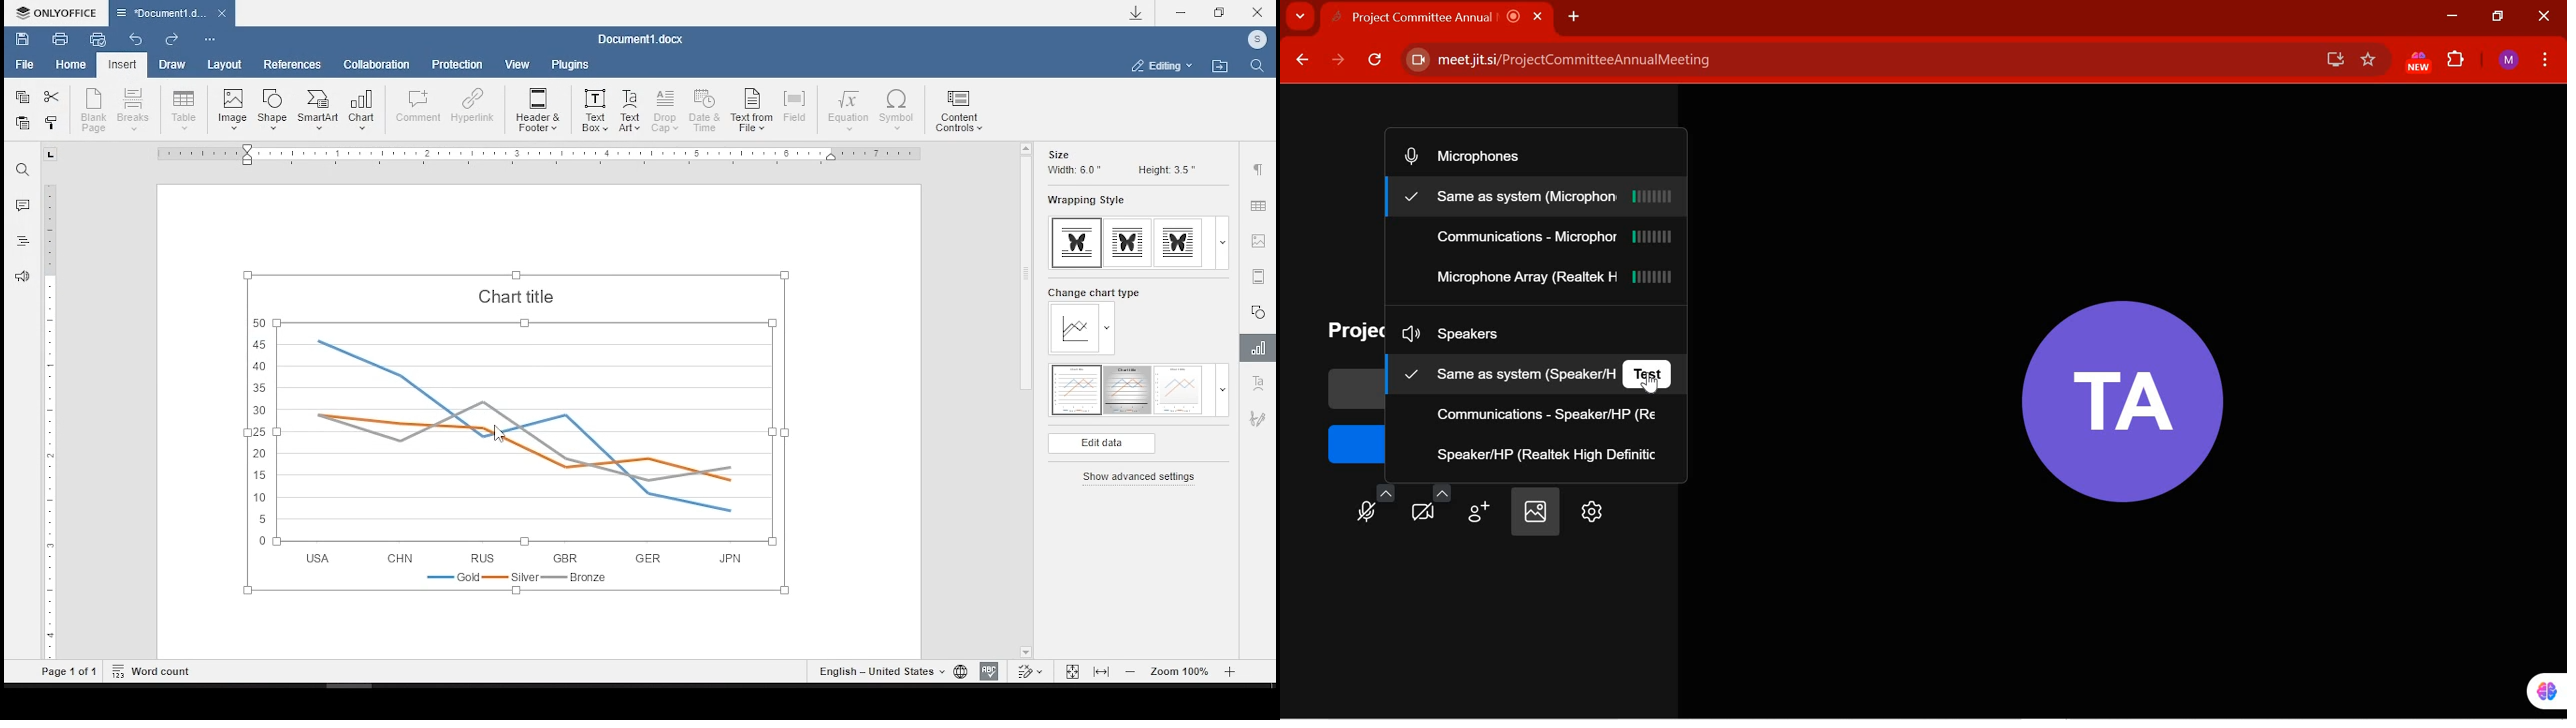  I want to click on draw, so click(173, 64).